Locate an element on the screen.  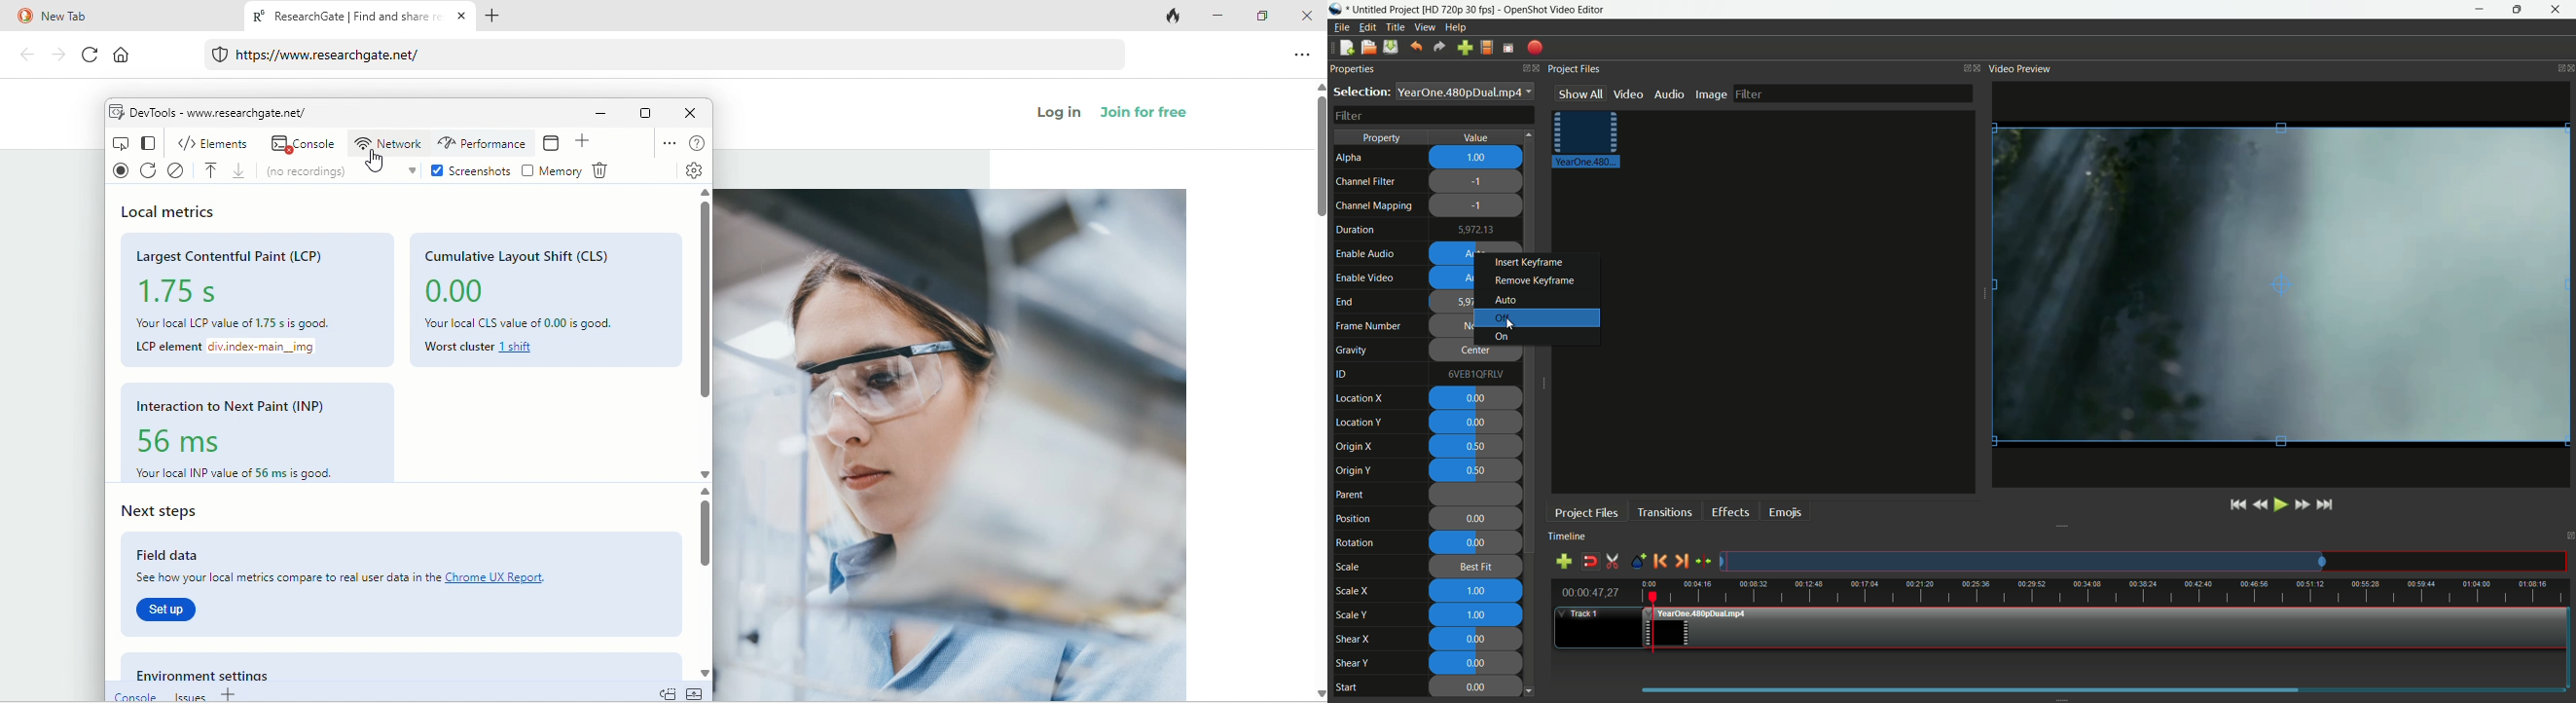
add new tab is located at coordinates (502, 18).